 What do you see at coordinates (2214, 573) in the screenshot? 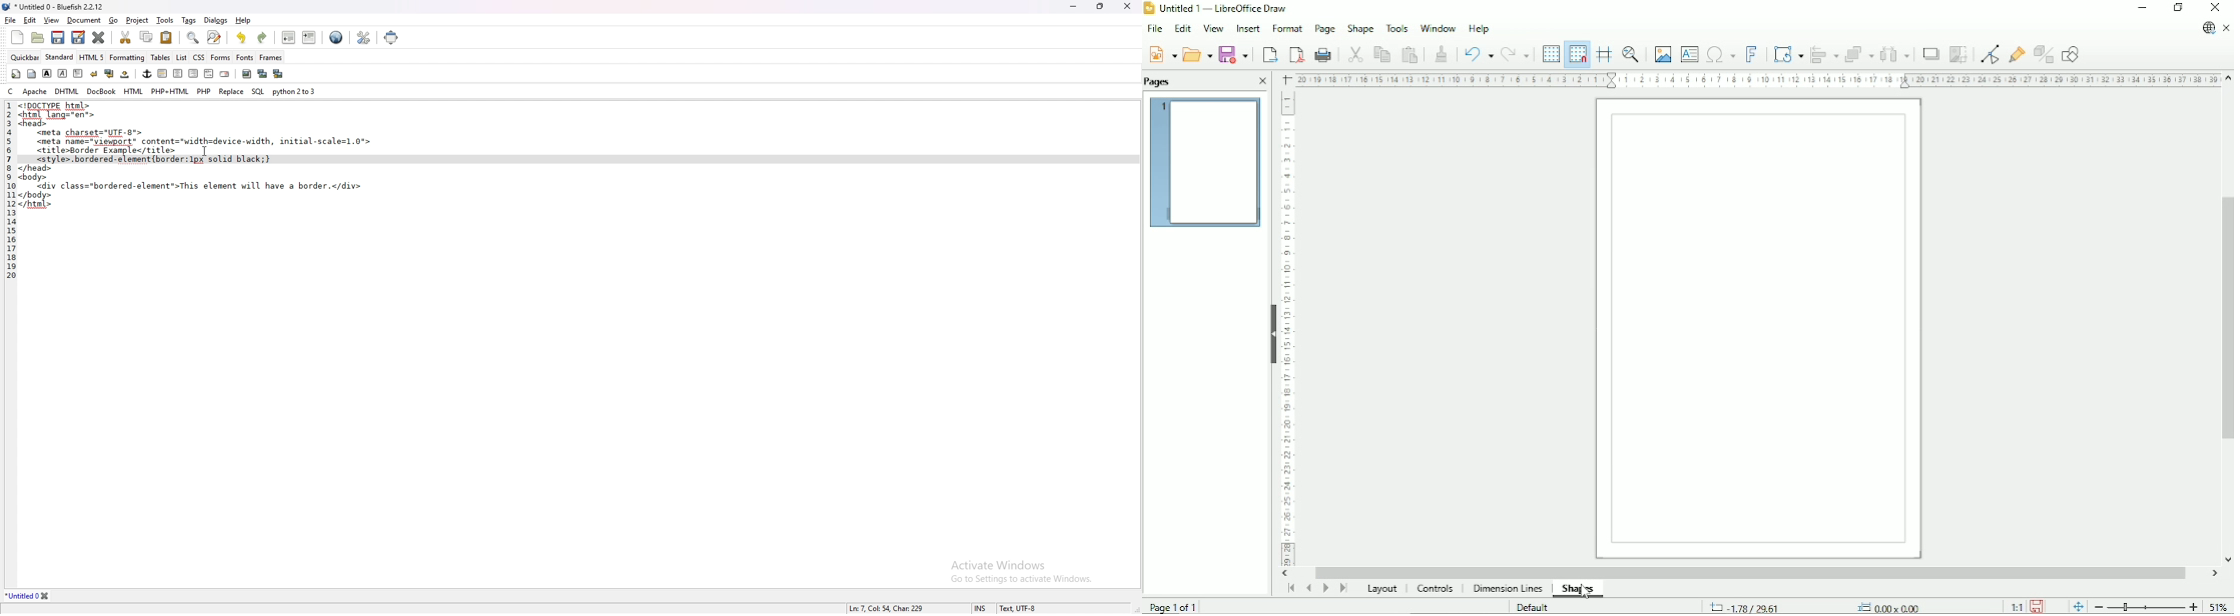
I see `Horizontal scroll button` at bounding box center [2214, 573].